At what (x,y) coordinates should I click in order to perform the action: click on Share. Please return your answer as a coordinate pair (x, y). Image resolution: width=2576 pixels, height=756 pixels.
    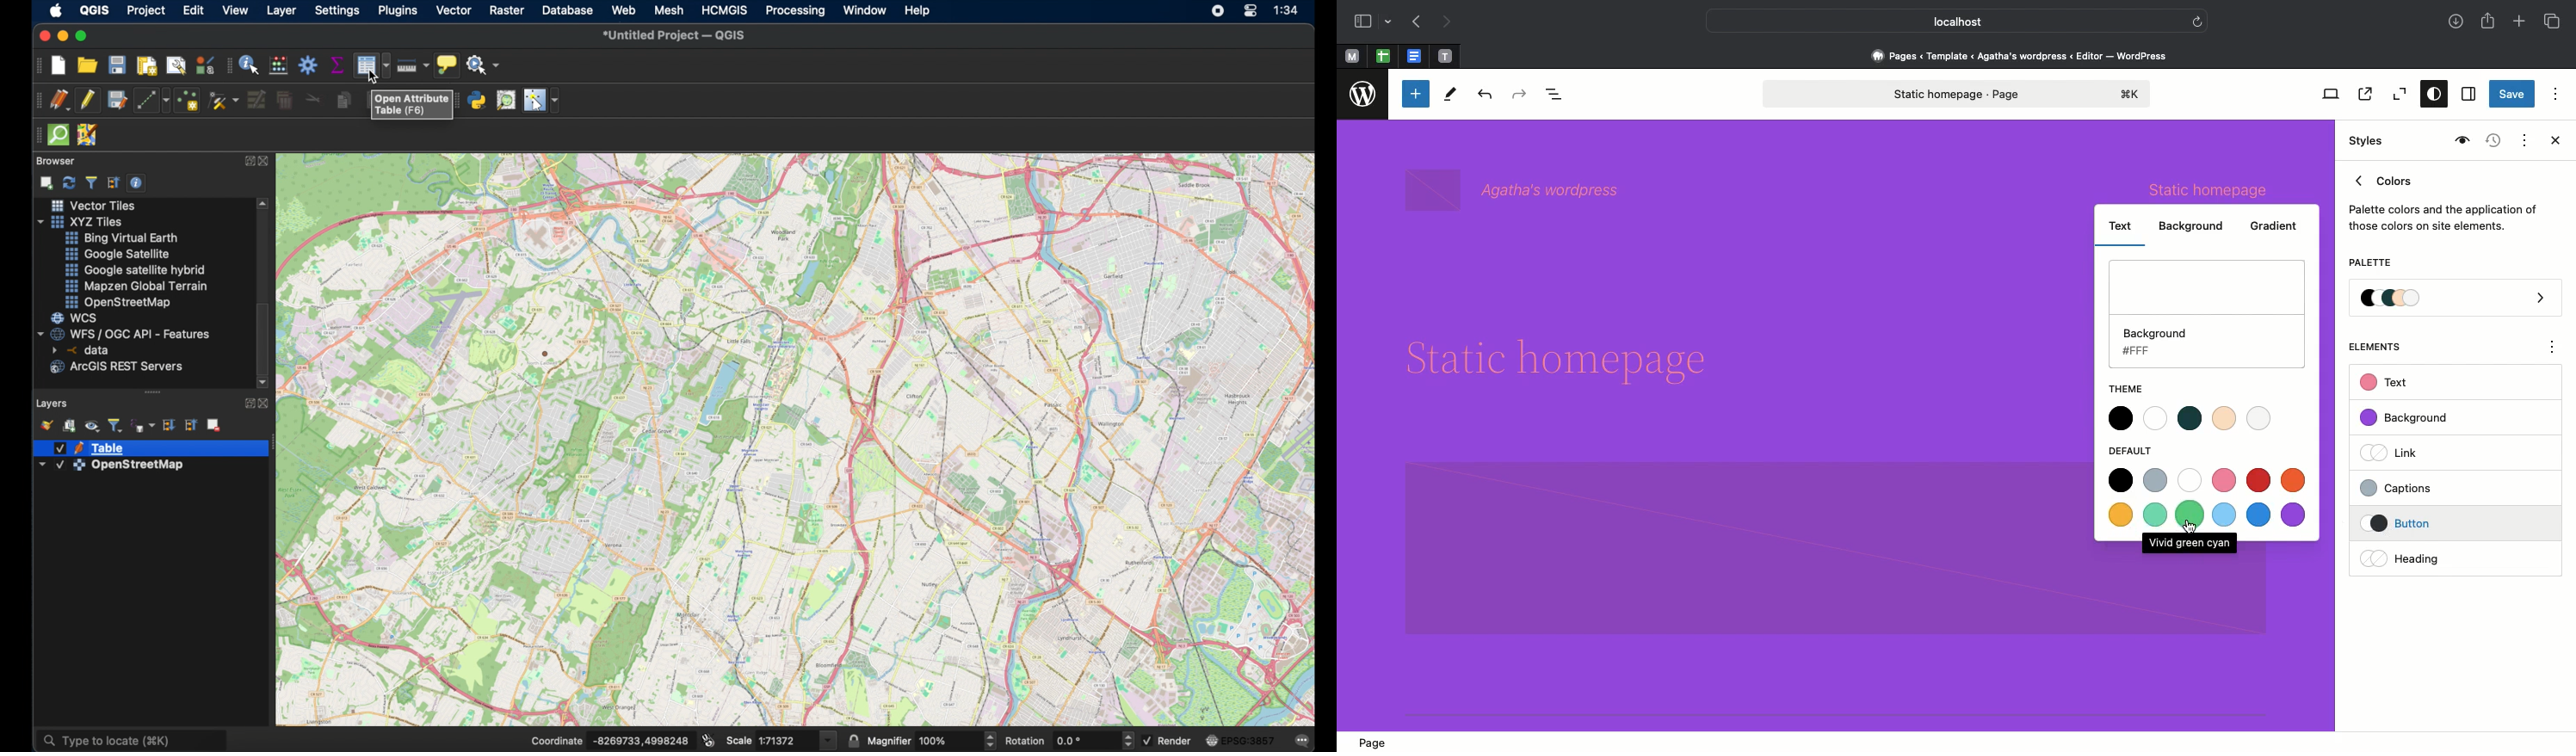
    Looking at the image, I should click on (2489, 21).